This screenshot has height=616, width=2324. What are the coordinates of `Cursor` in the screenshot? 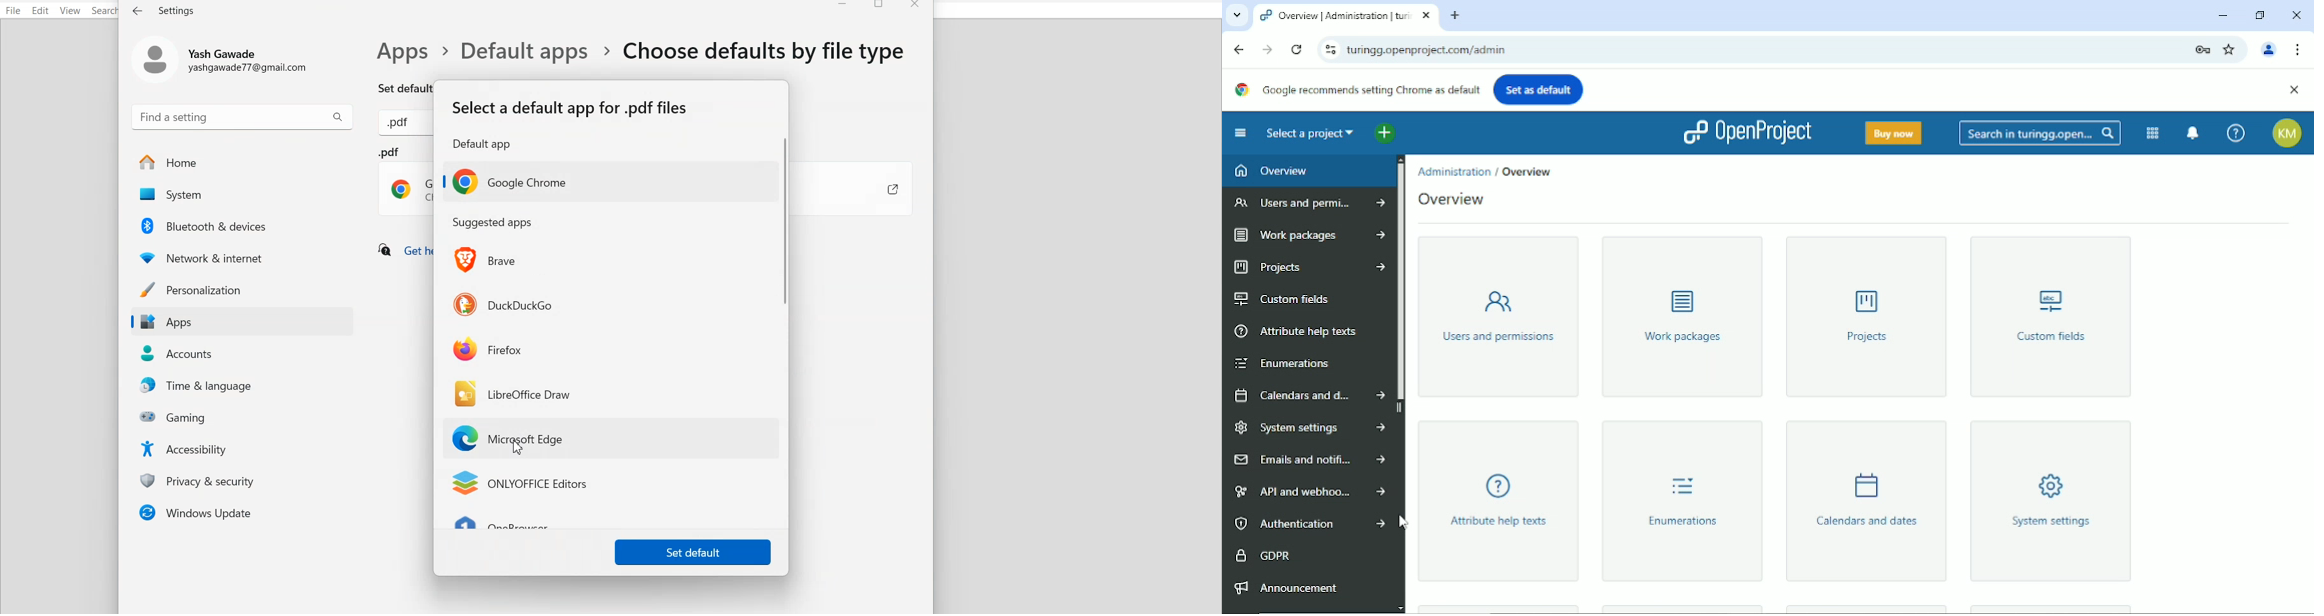 It's located at (1406, 524).